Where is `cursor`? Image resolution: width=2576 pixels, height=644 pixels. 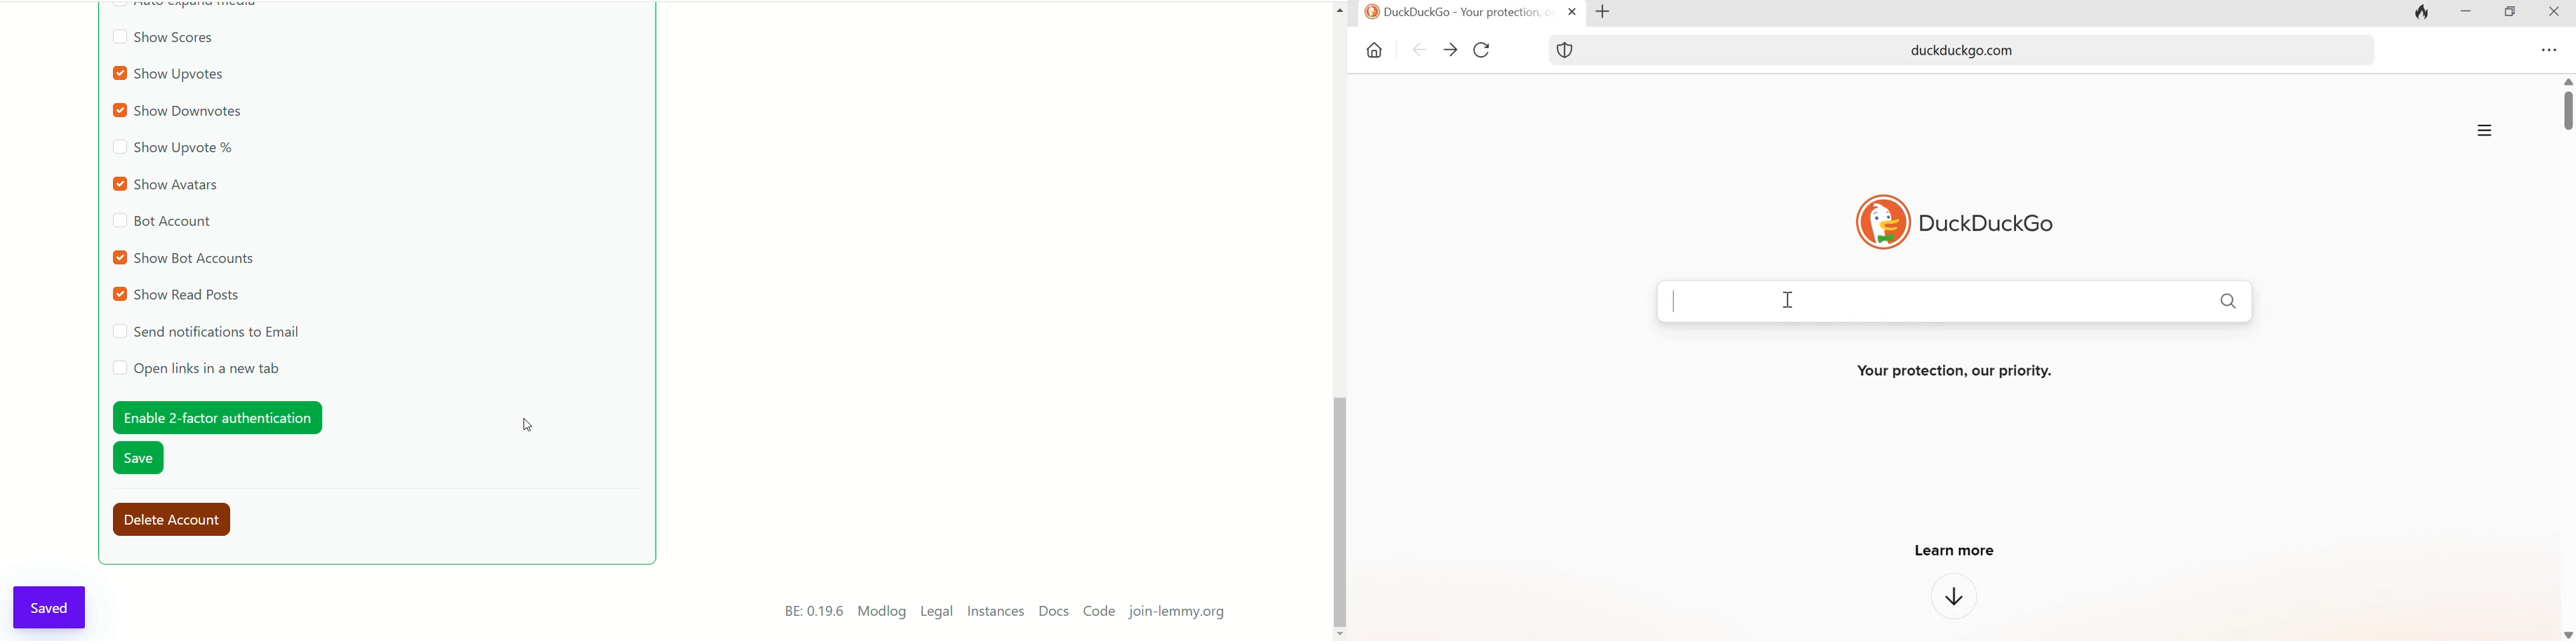
cursor is located at coordinates (528, 426).